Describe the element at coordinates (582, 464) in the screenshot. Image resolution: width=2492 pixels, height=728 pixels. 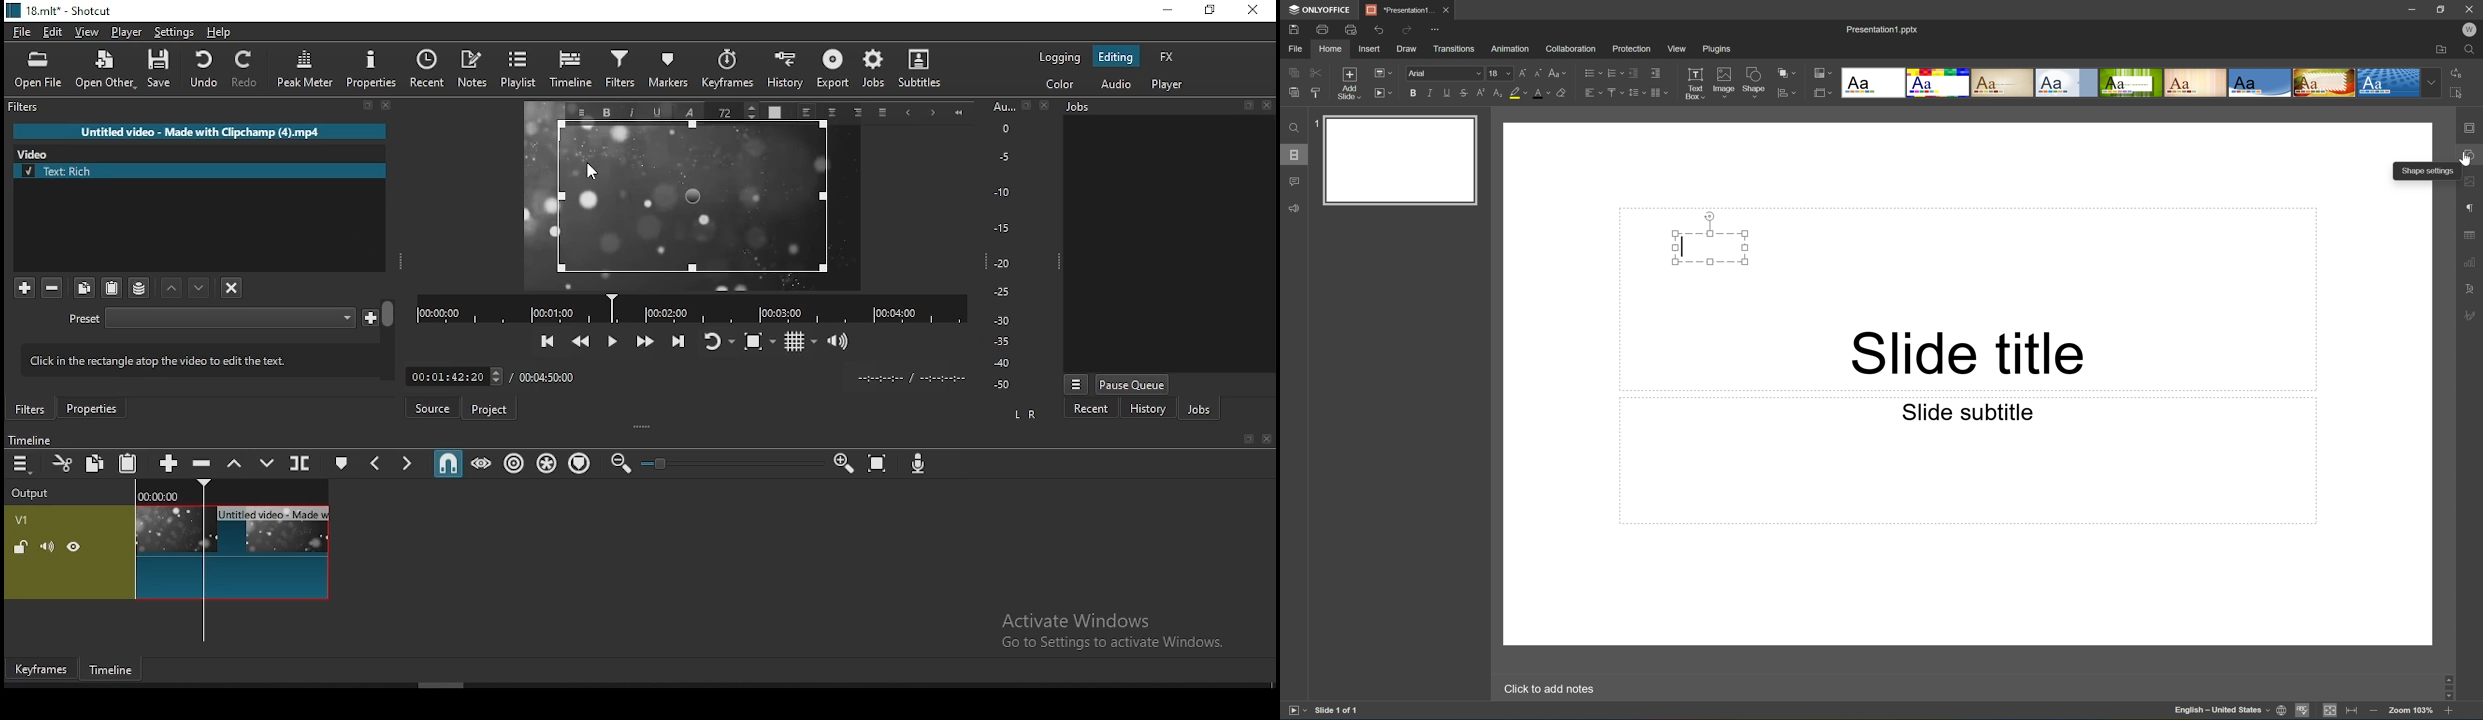
I see `ripple markers` at that location.